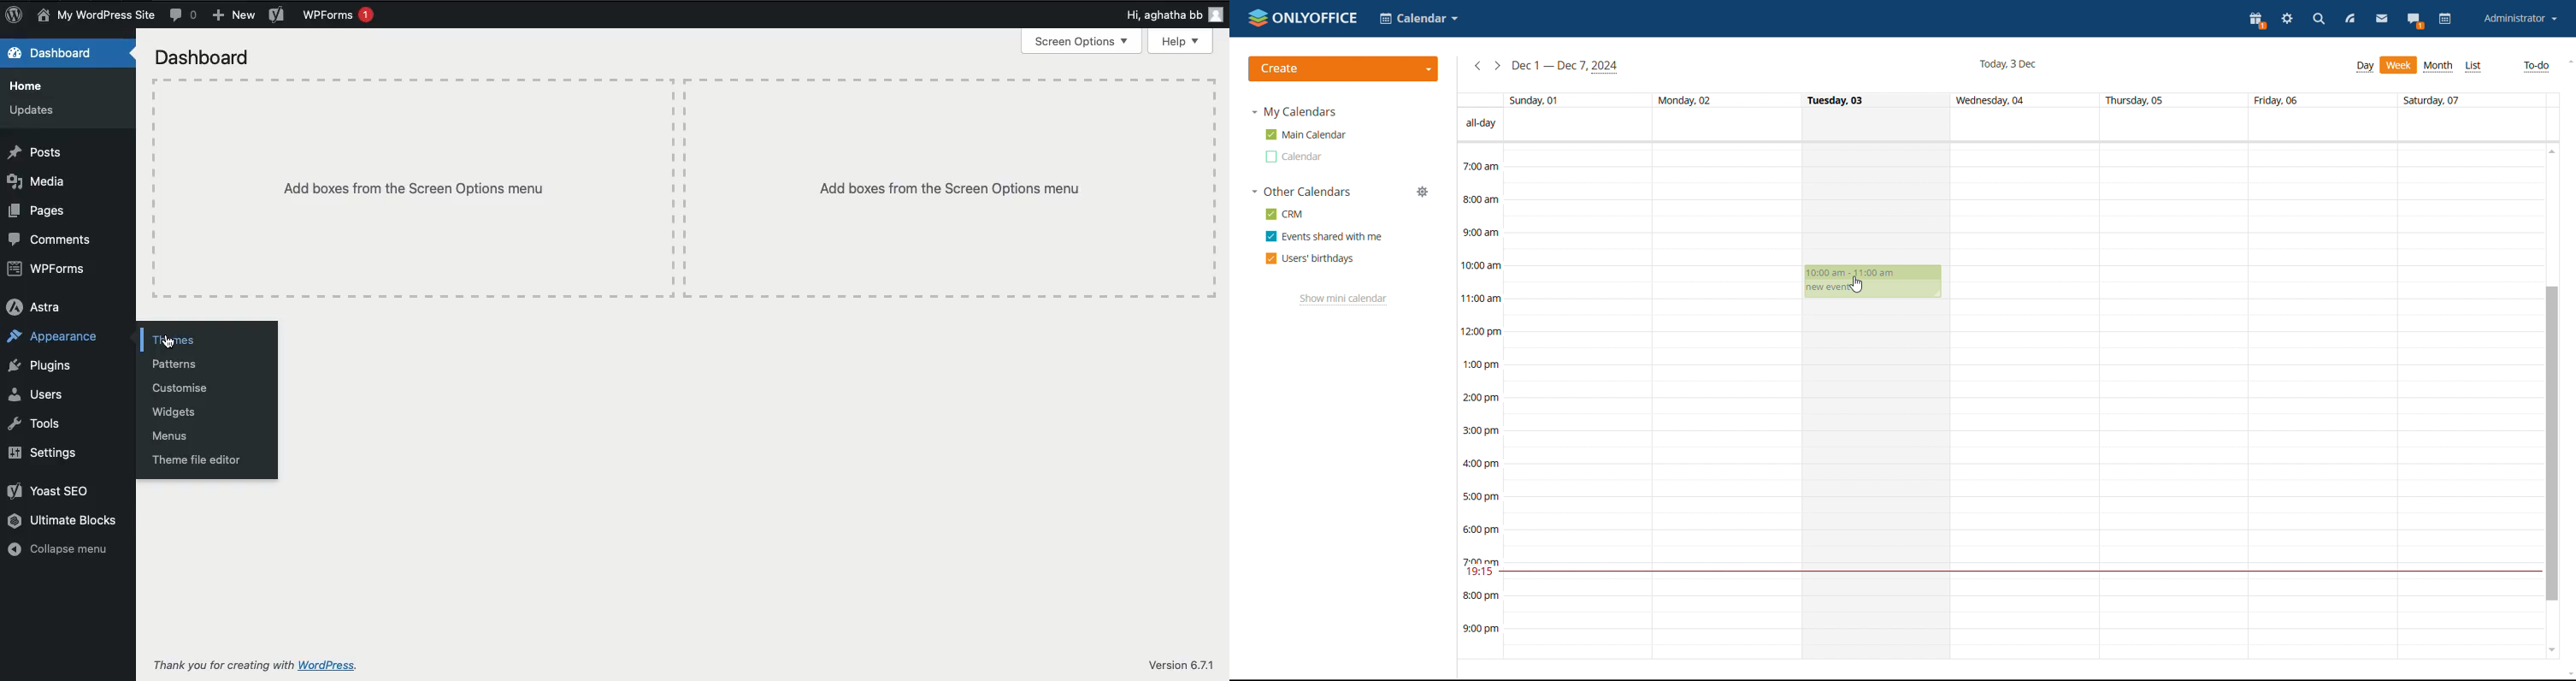  What do you see at coordinates (2568, 674) in the screenshot?
I see `scroll down` at bounding box center [2568, 674].